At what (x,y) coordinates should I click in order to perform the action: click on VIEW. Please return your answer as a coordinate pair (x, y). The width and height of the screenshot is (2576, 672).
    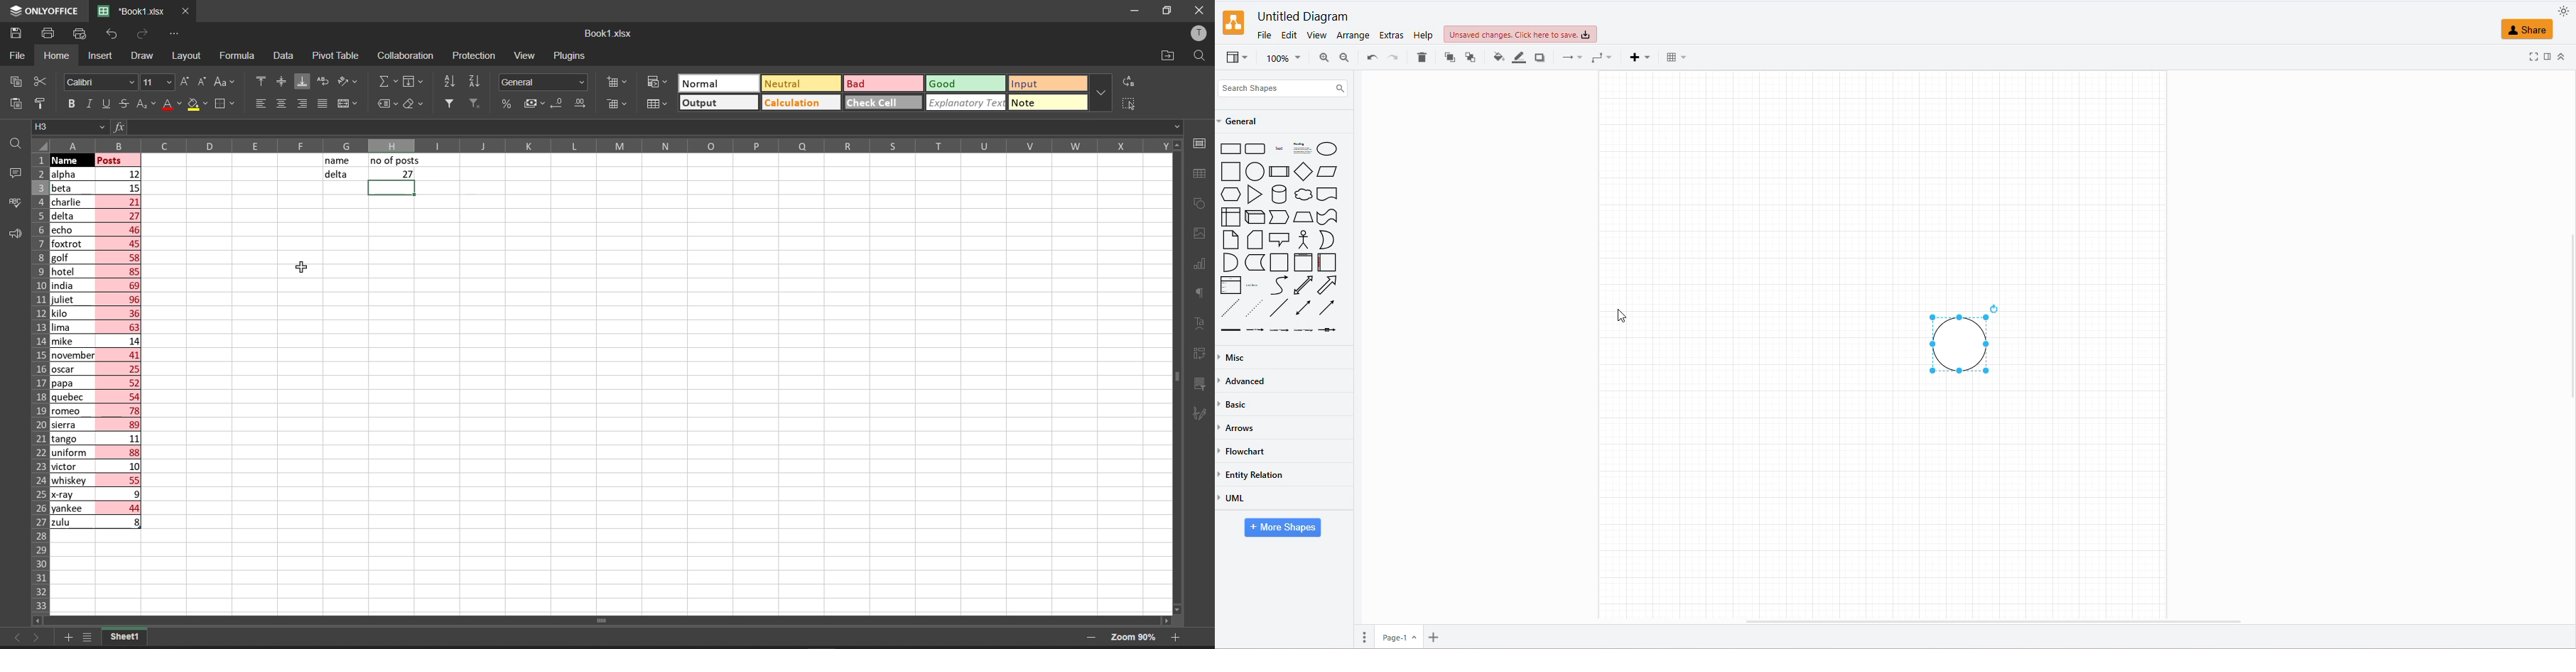
    Looking at the image, I should click on (1235, 59).